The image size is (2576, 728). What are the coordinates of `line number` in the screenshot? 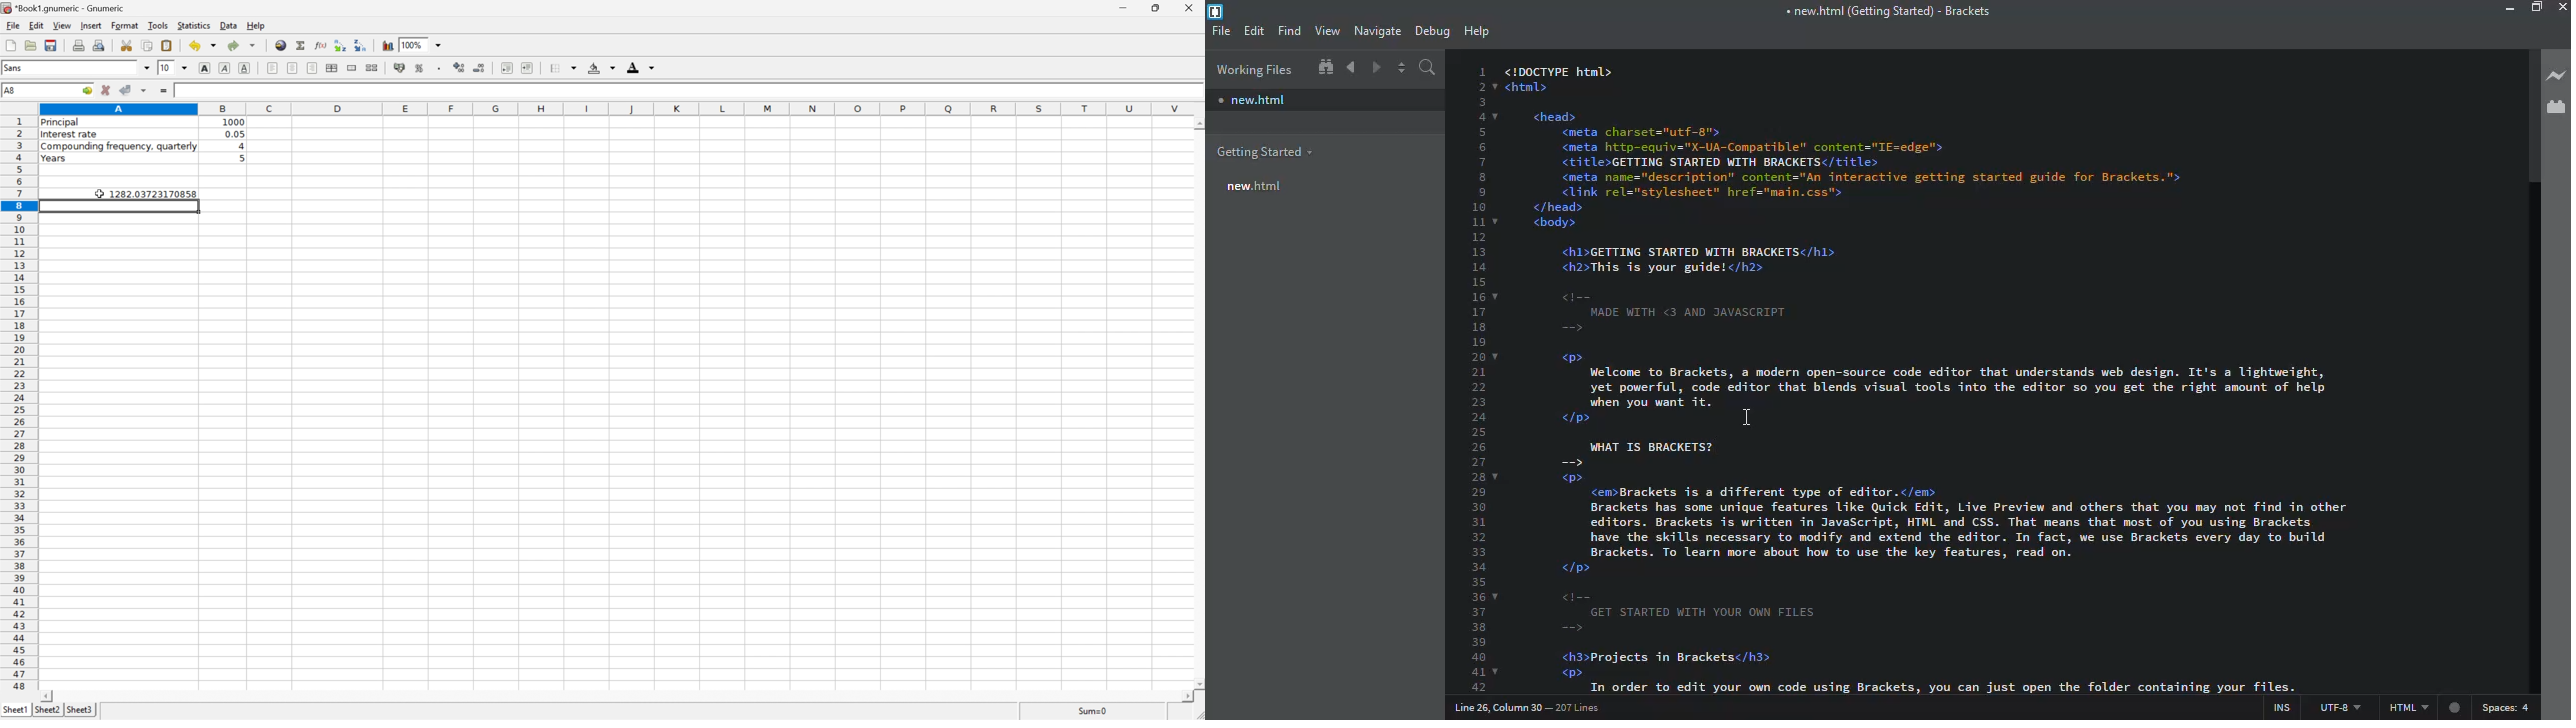 It's located at (1480, 373).